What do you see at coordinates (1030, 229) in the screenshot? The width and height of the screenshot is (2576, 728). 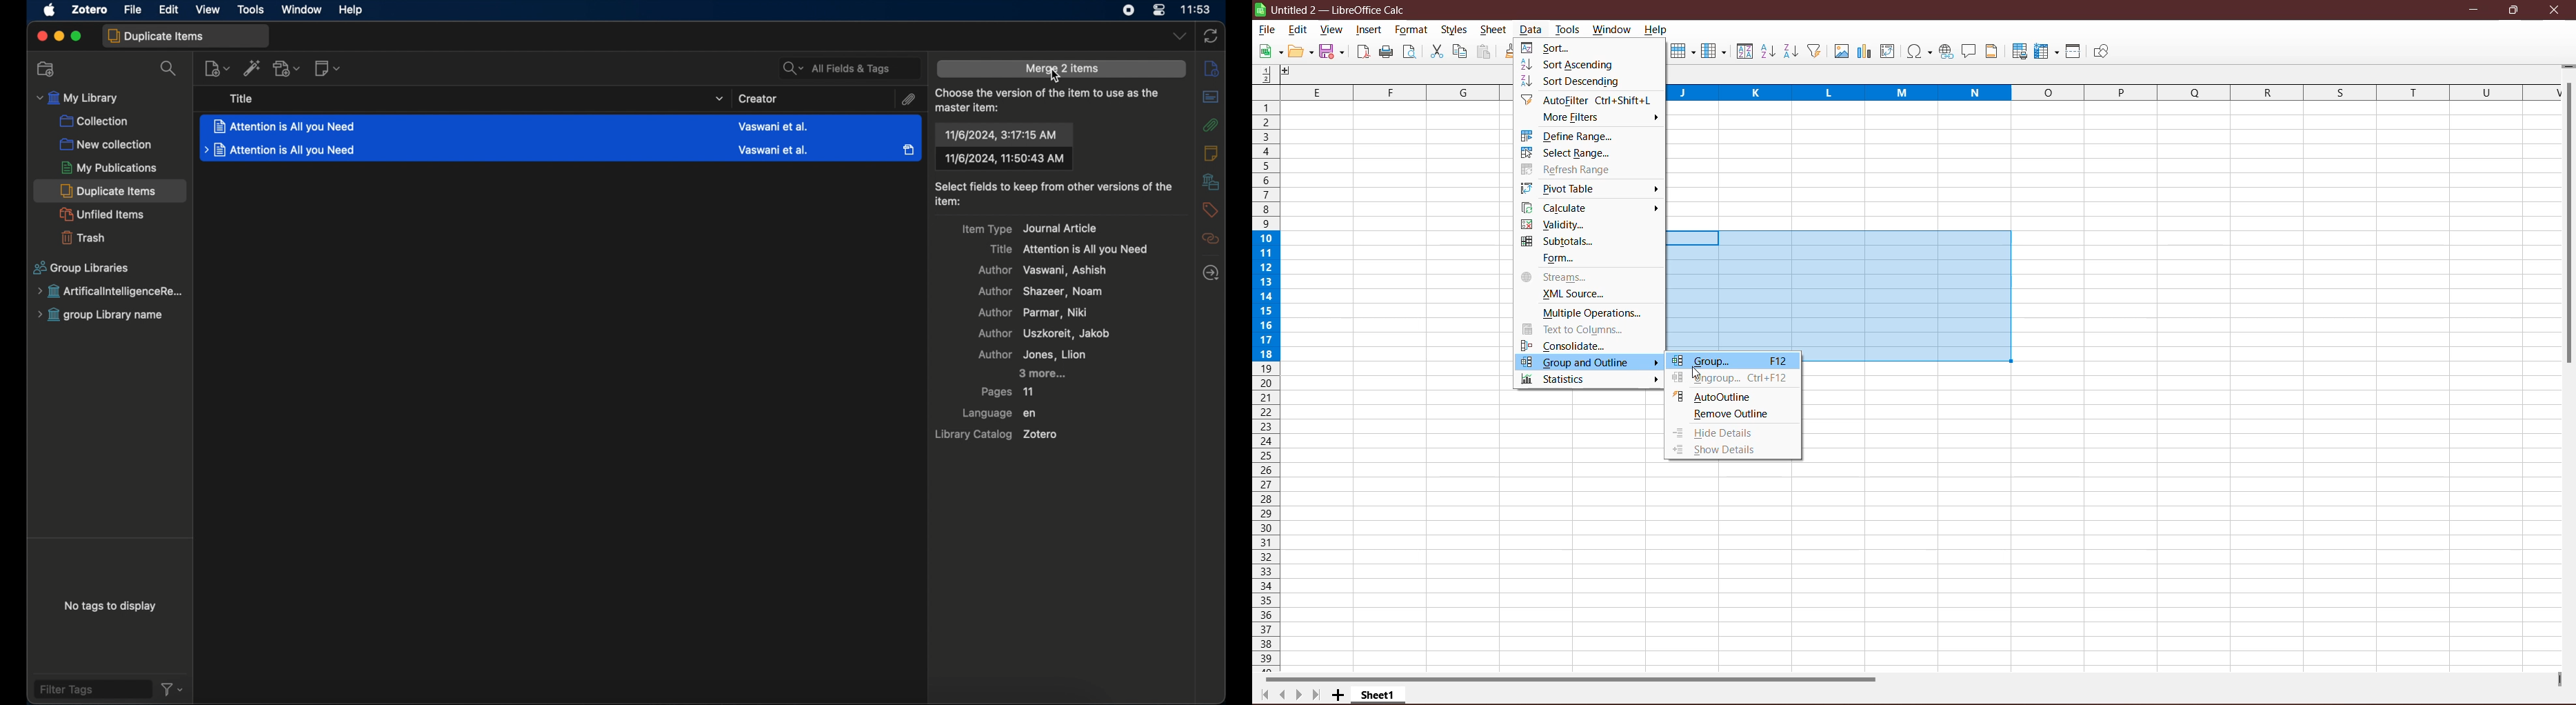 I see `item type journal article` at bounding box center [1030, 229].